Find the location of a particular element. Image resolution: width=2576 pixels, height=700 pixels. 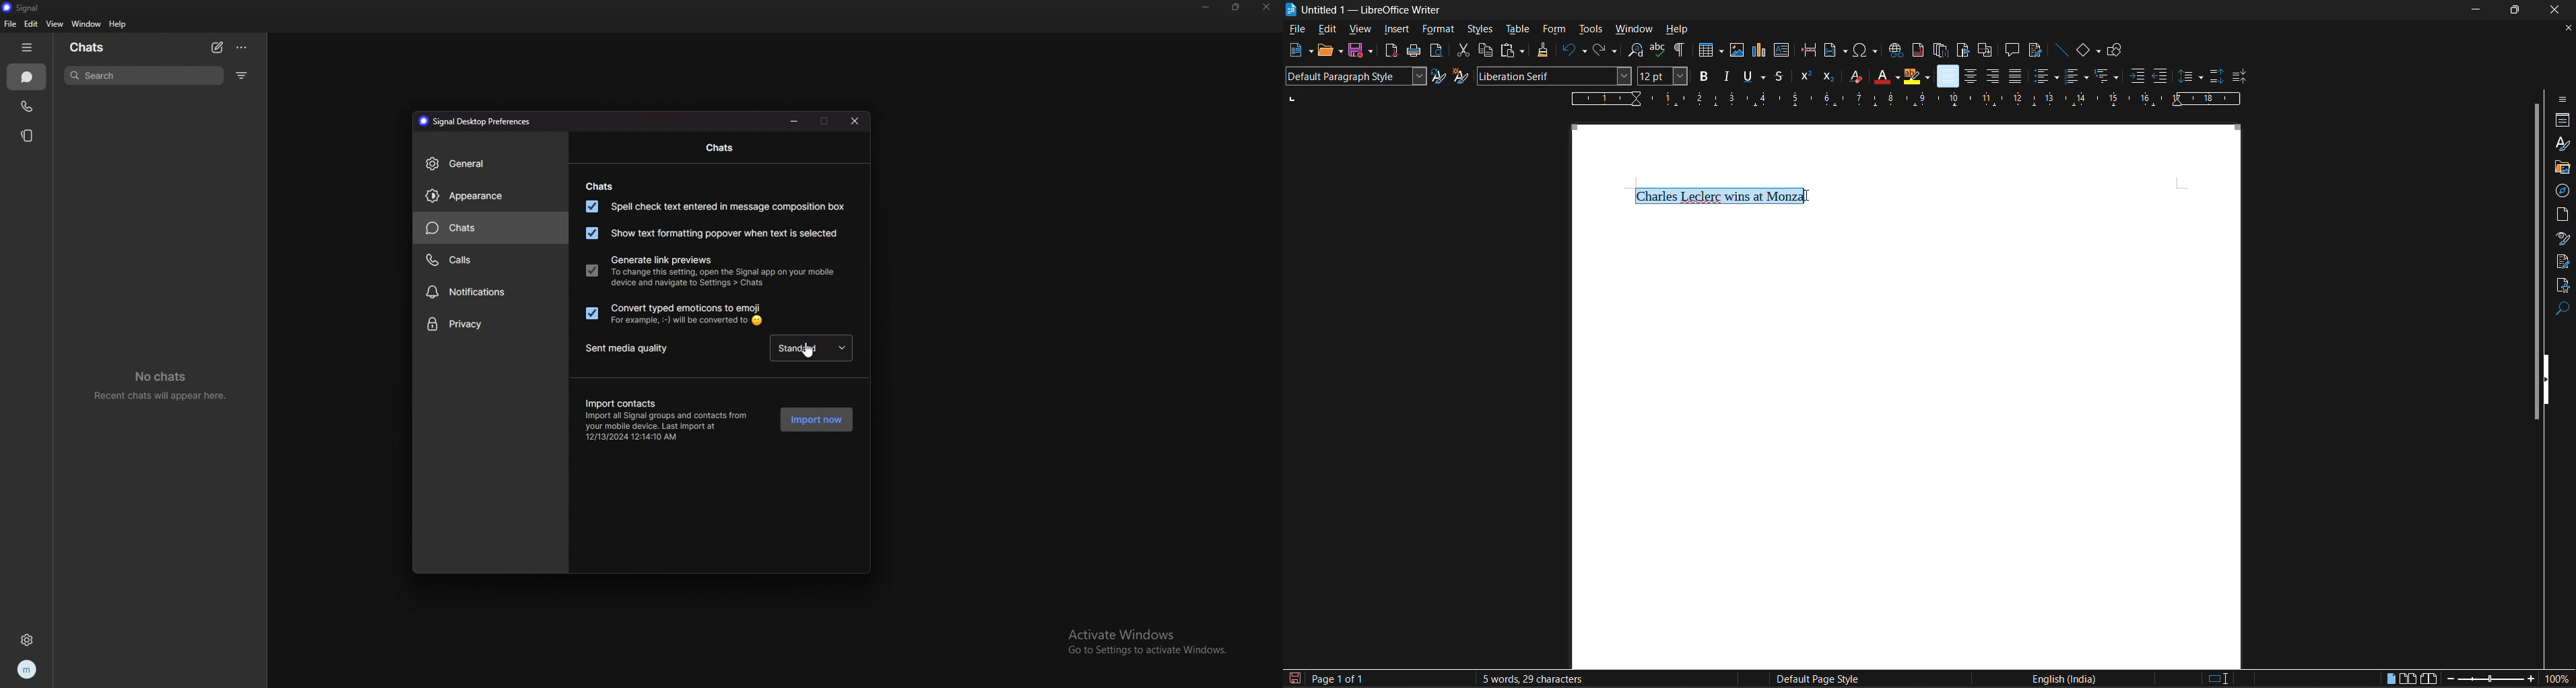

calls is located at coordinates (27, 106).